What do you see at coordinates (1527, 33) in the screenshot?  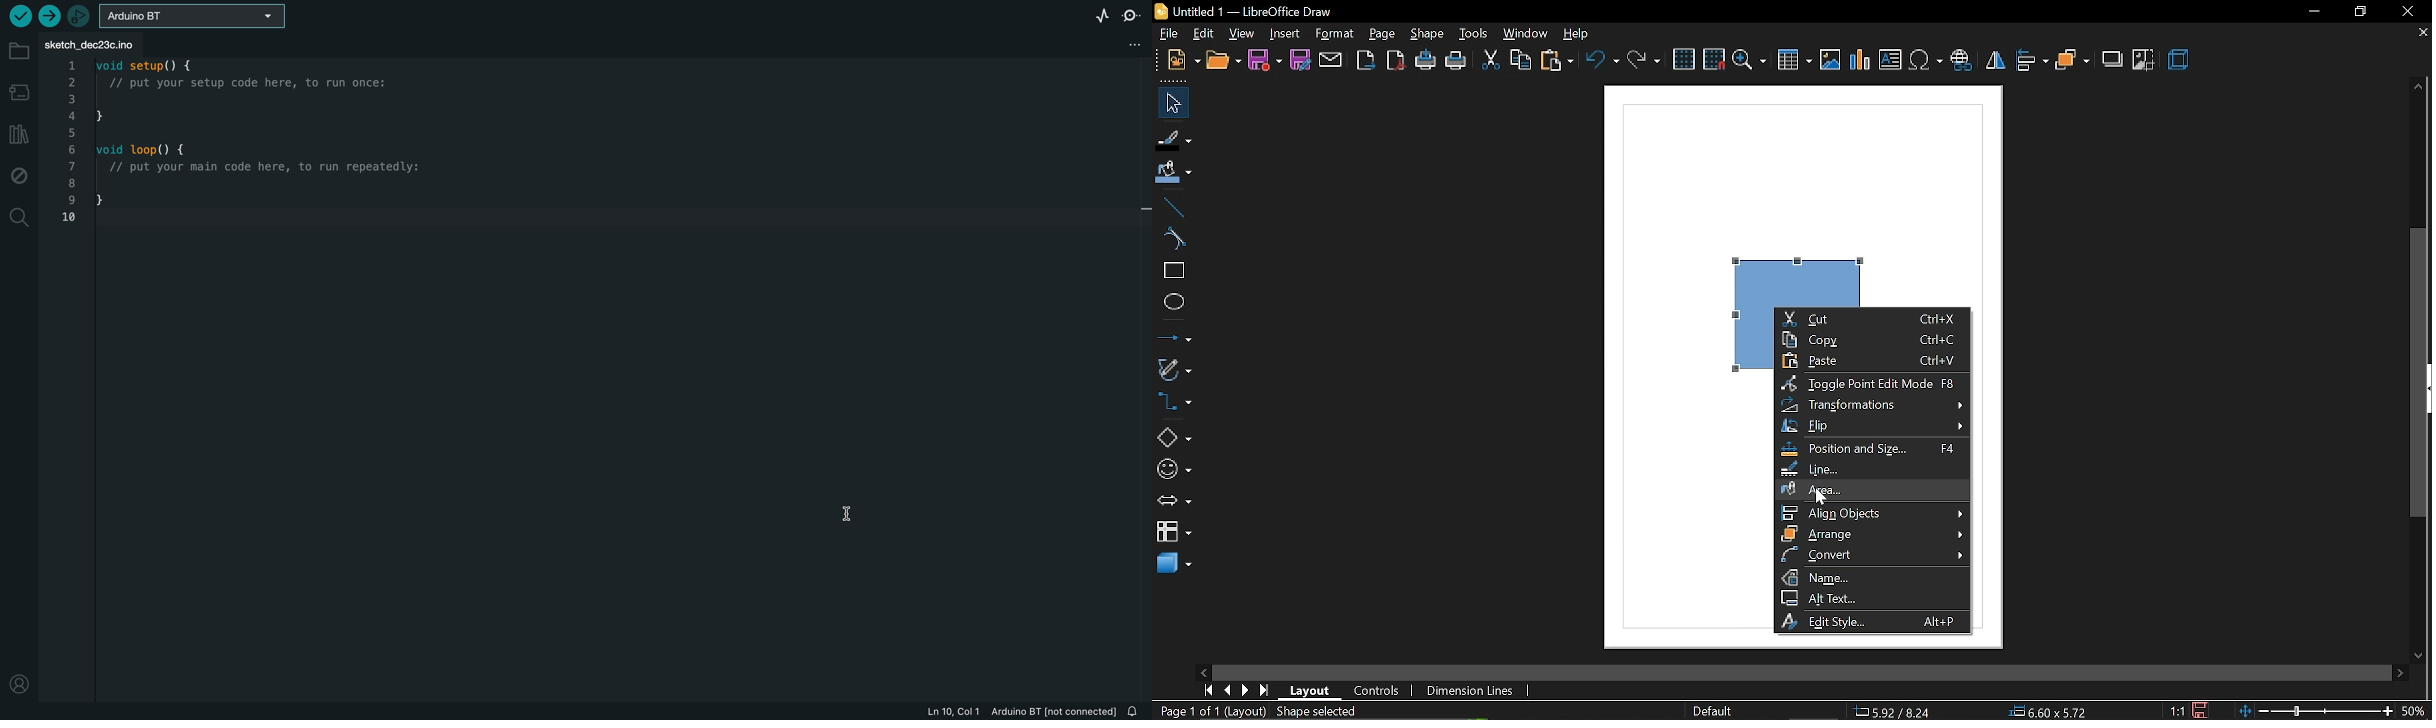 I see `window` at bounding box center [1527, 33].